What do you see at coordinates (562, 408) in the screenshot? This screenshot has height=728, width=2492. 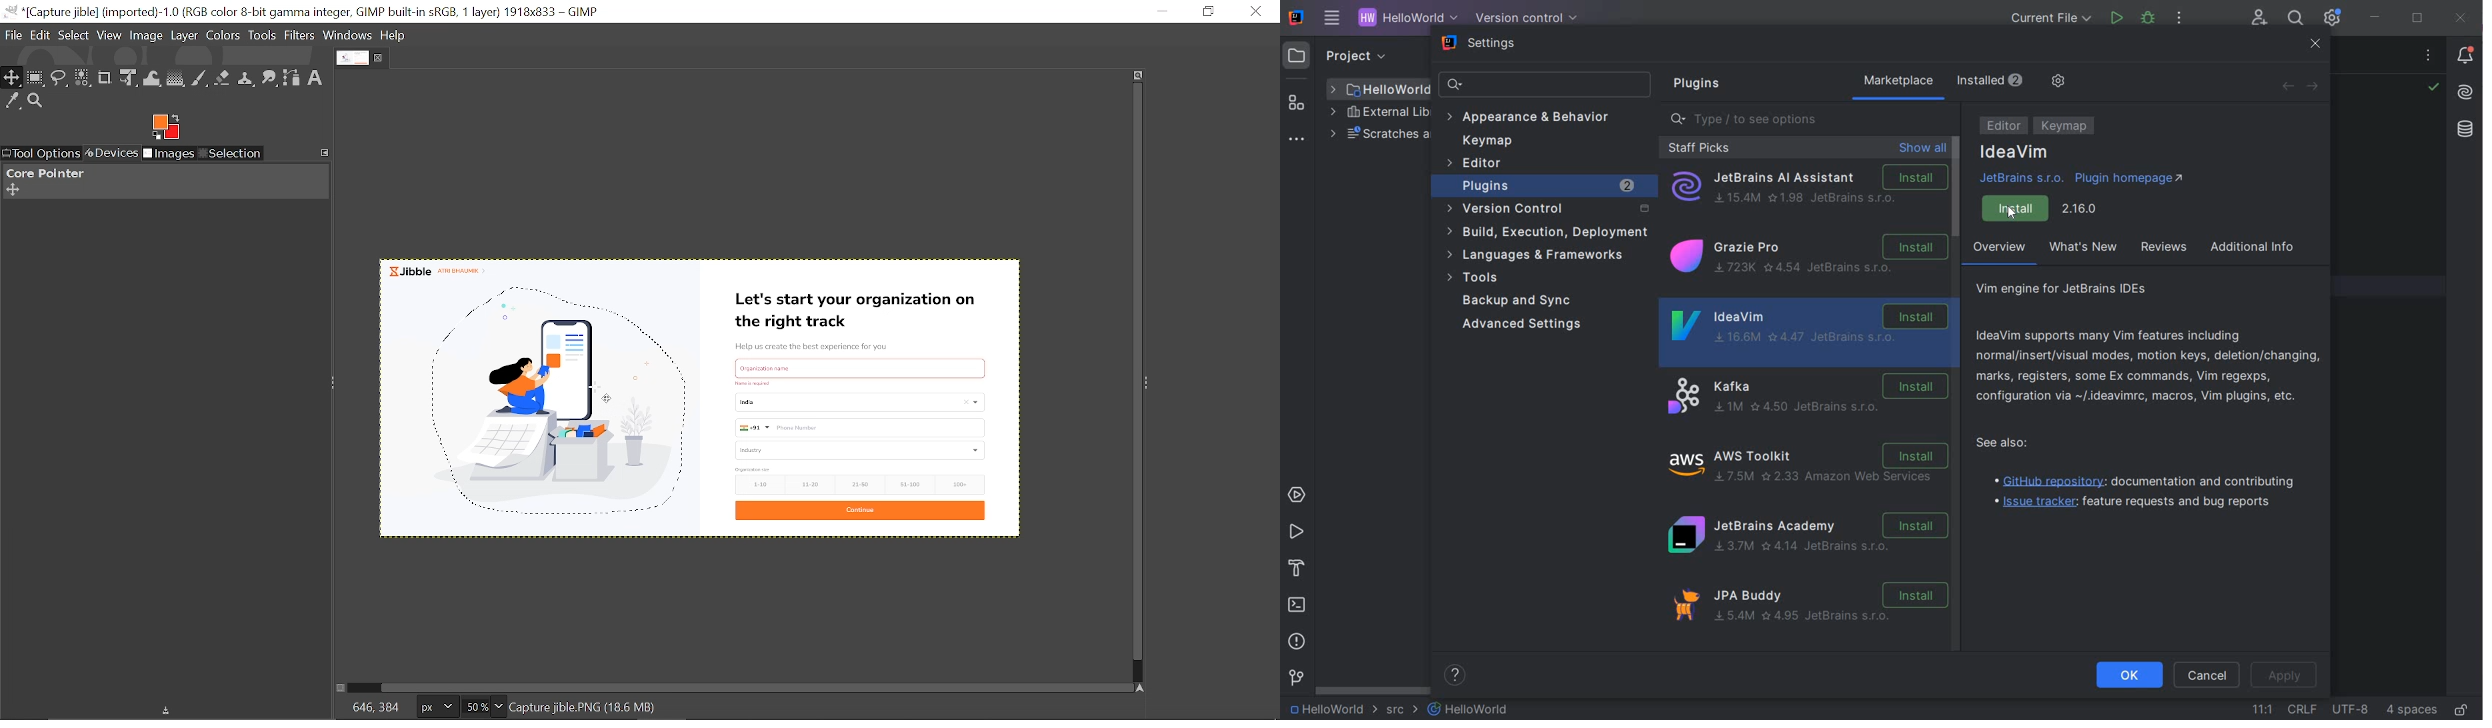 I see `Selected part of the image ` at bounding box center [562, 408].